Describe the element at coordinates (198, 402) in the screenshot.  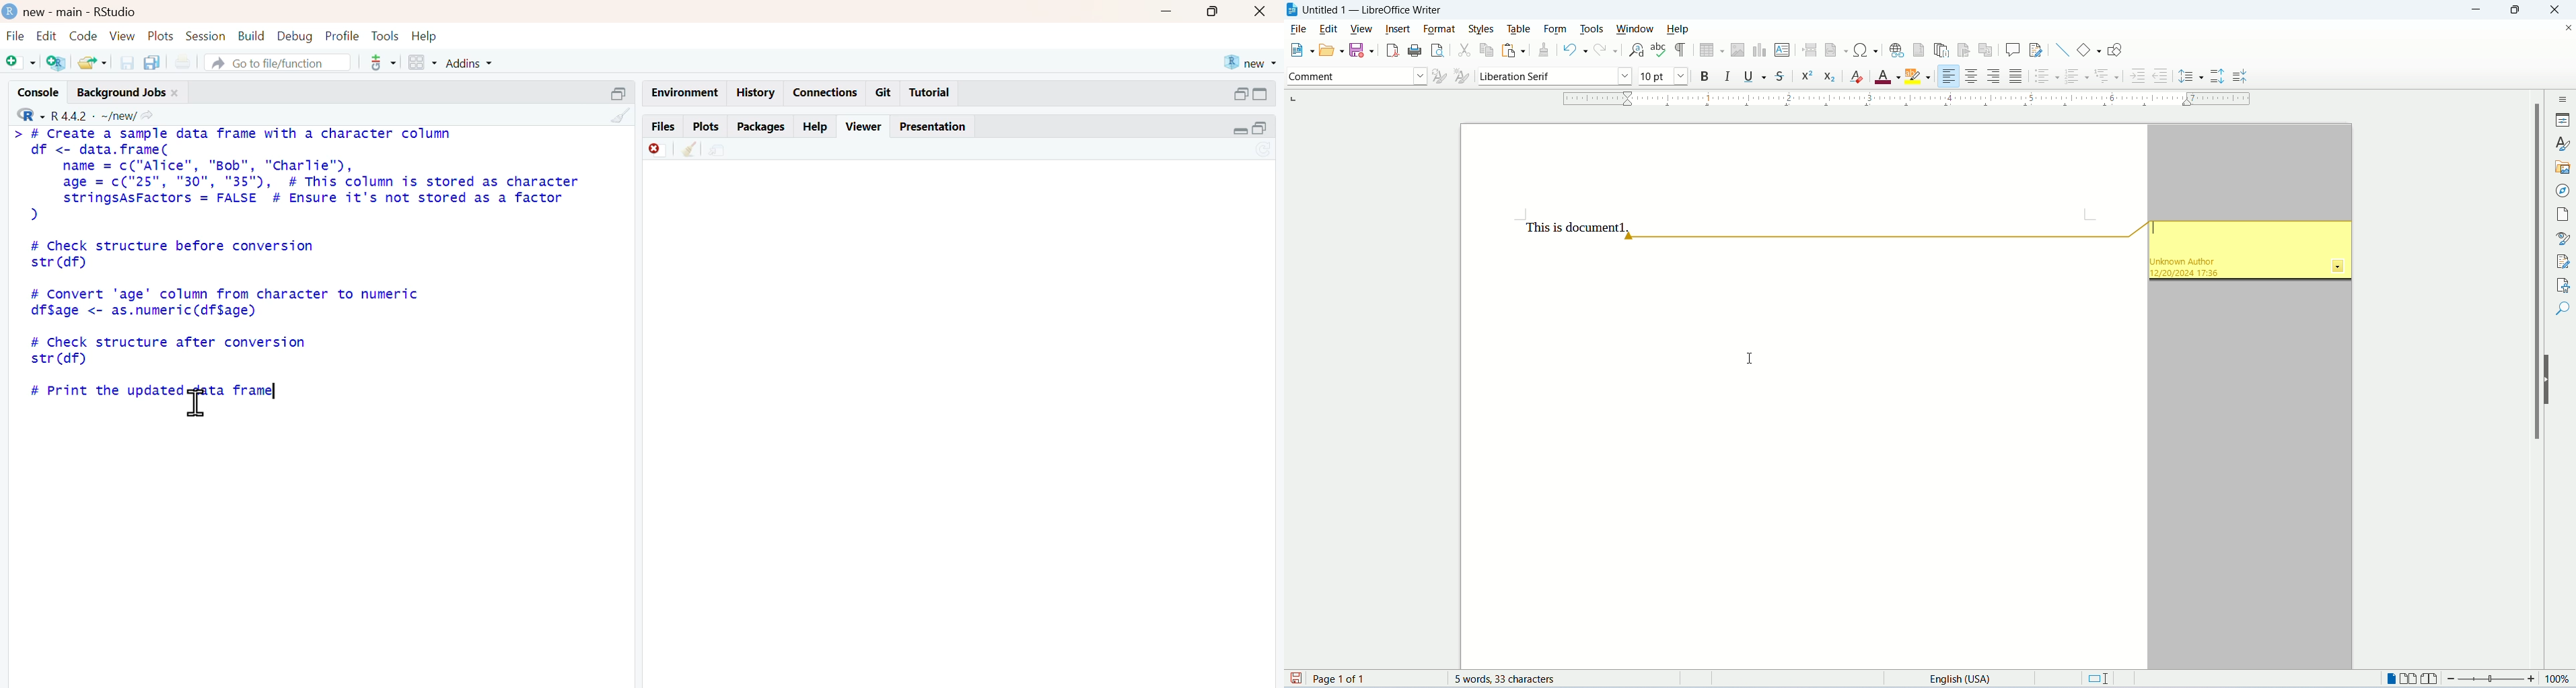
I see `cursor` at that location.